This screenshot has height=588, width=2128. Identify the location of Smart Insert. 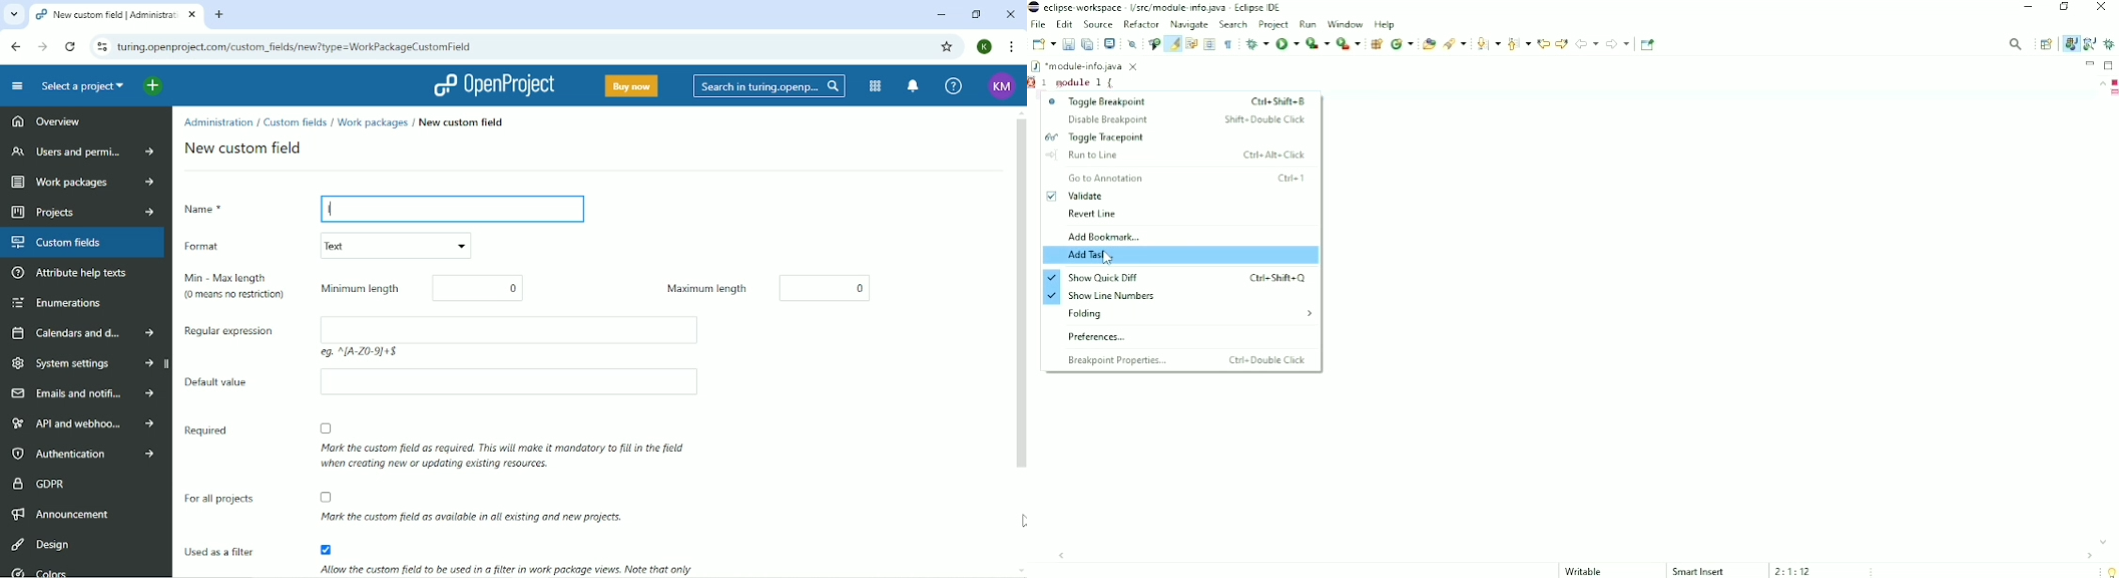
(1699, 571).